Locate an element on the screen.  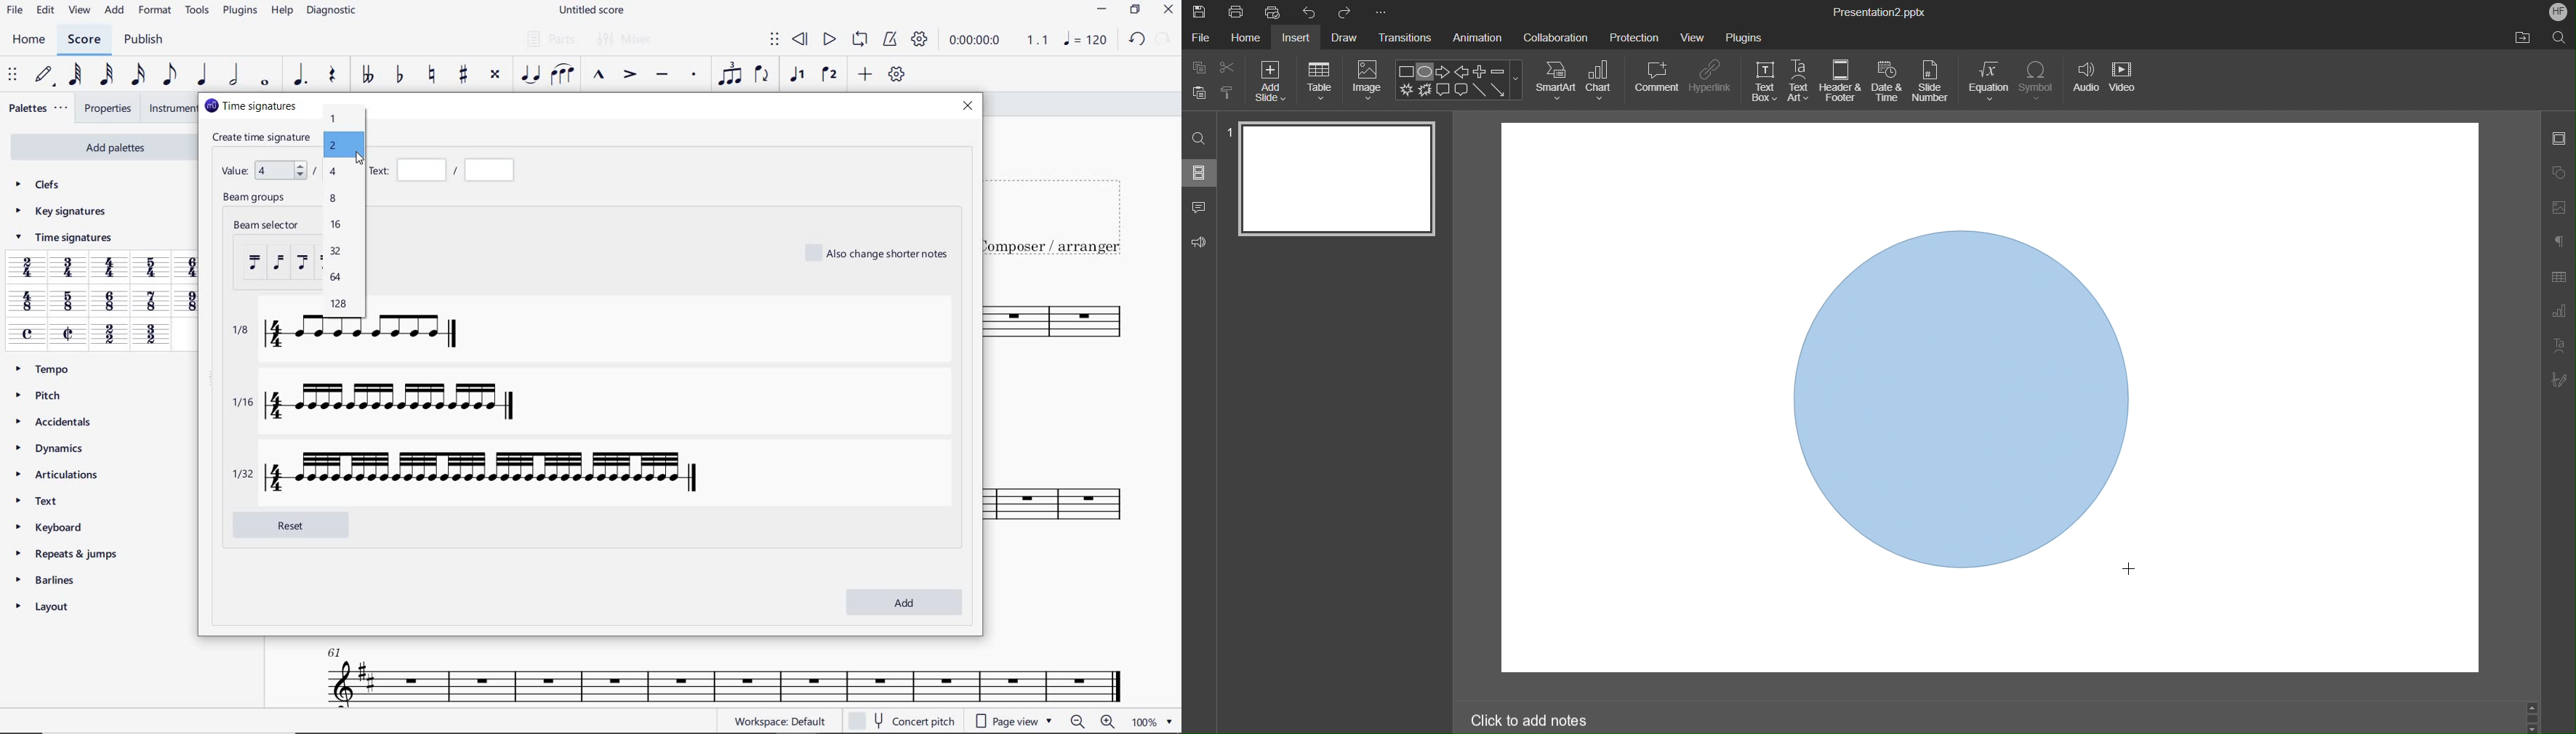
PALETTES is located at coordinates (39, 108).